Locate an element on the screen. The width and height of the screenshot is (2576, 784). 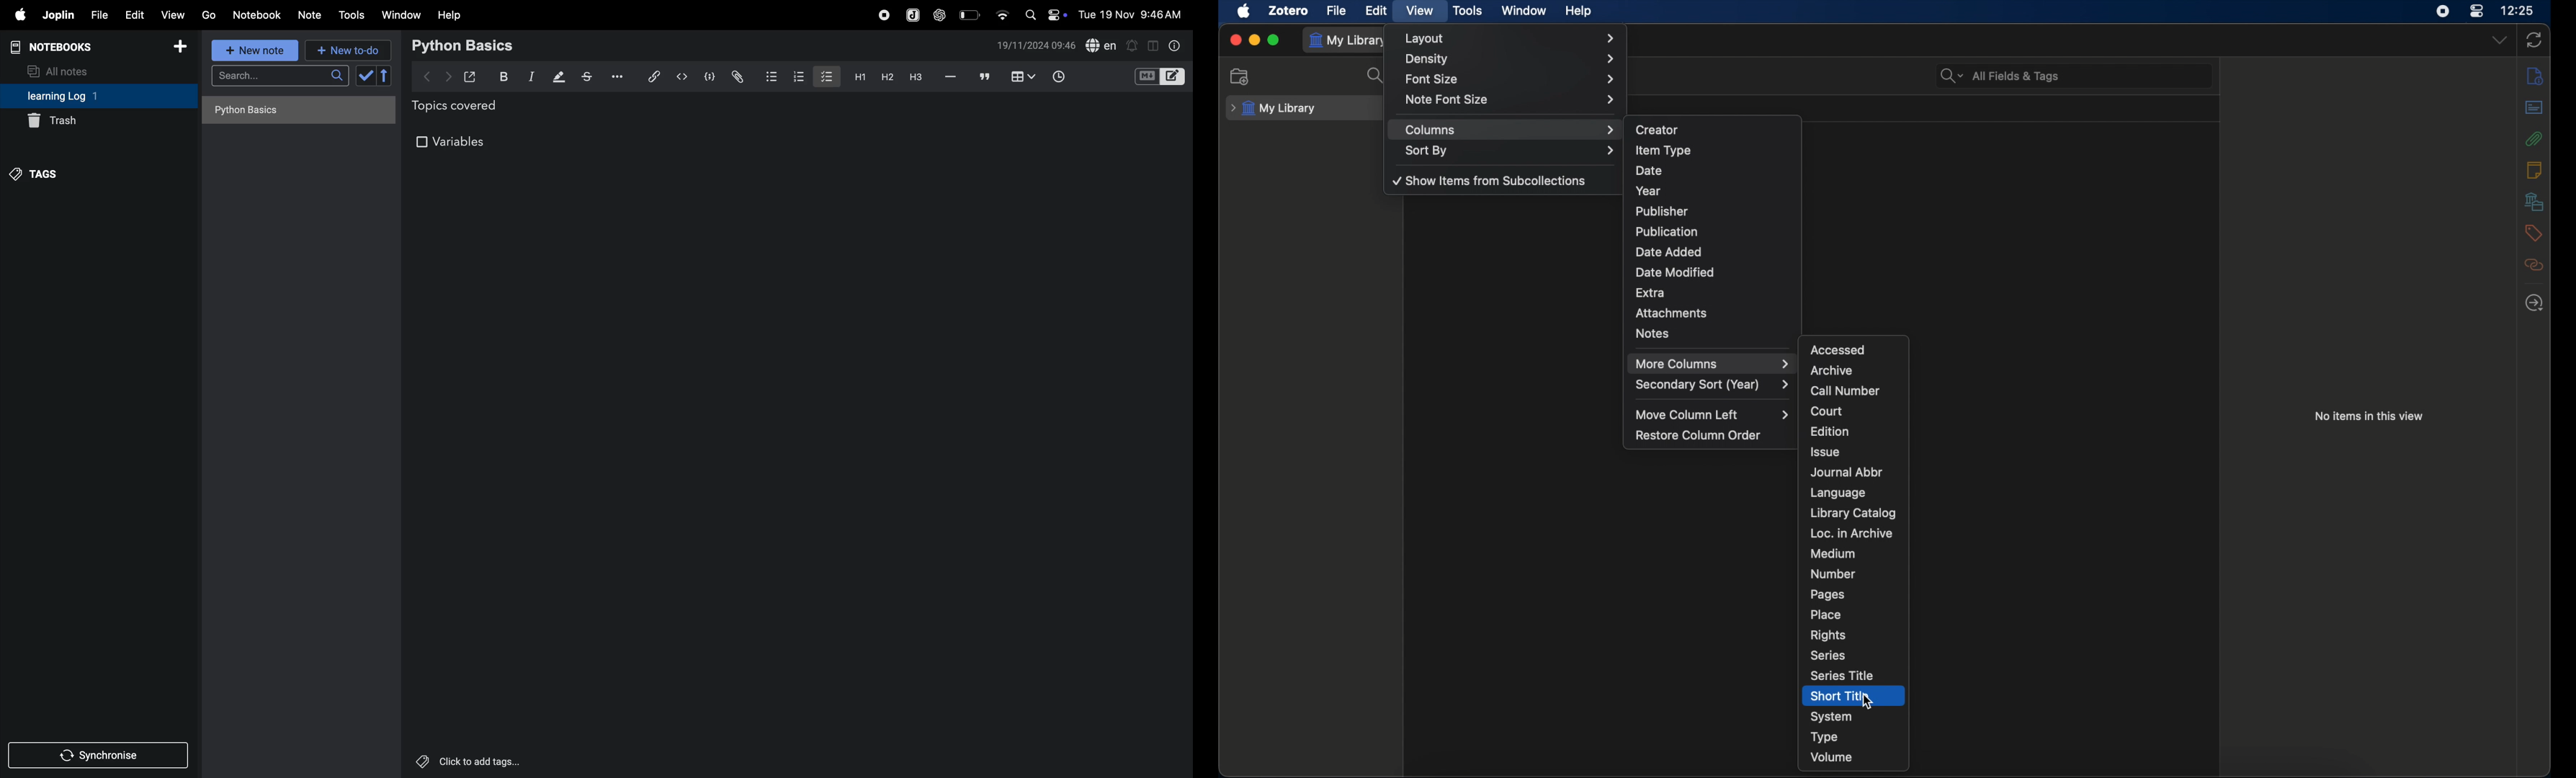
minimize is located at coordinates (1253, 40).